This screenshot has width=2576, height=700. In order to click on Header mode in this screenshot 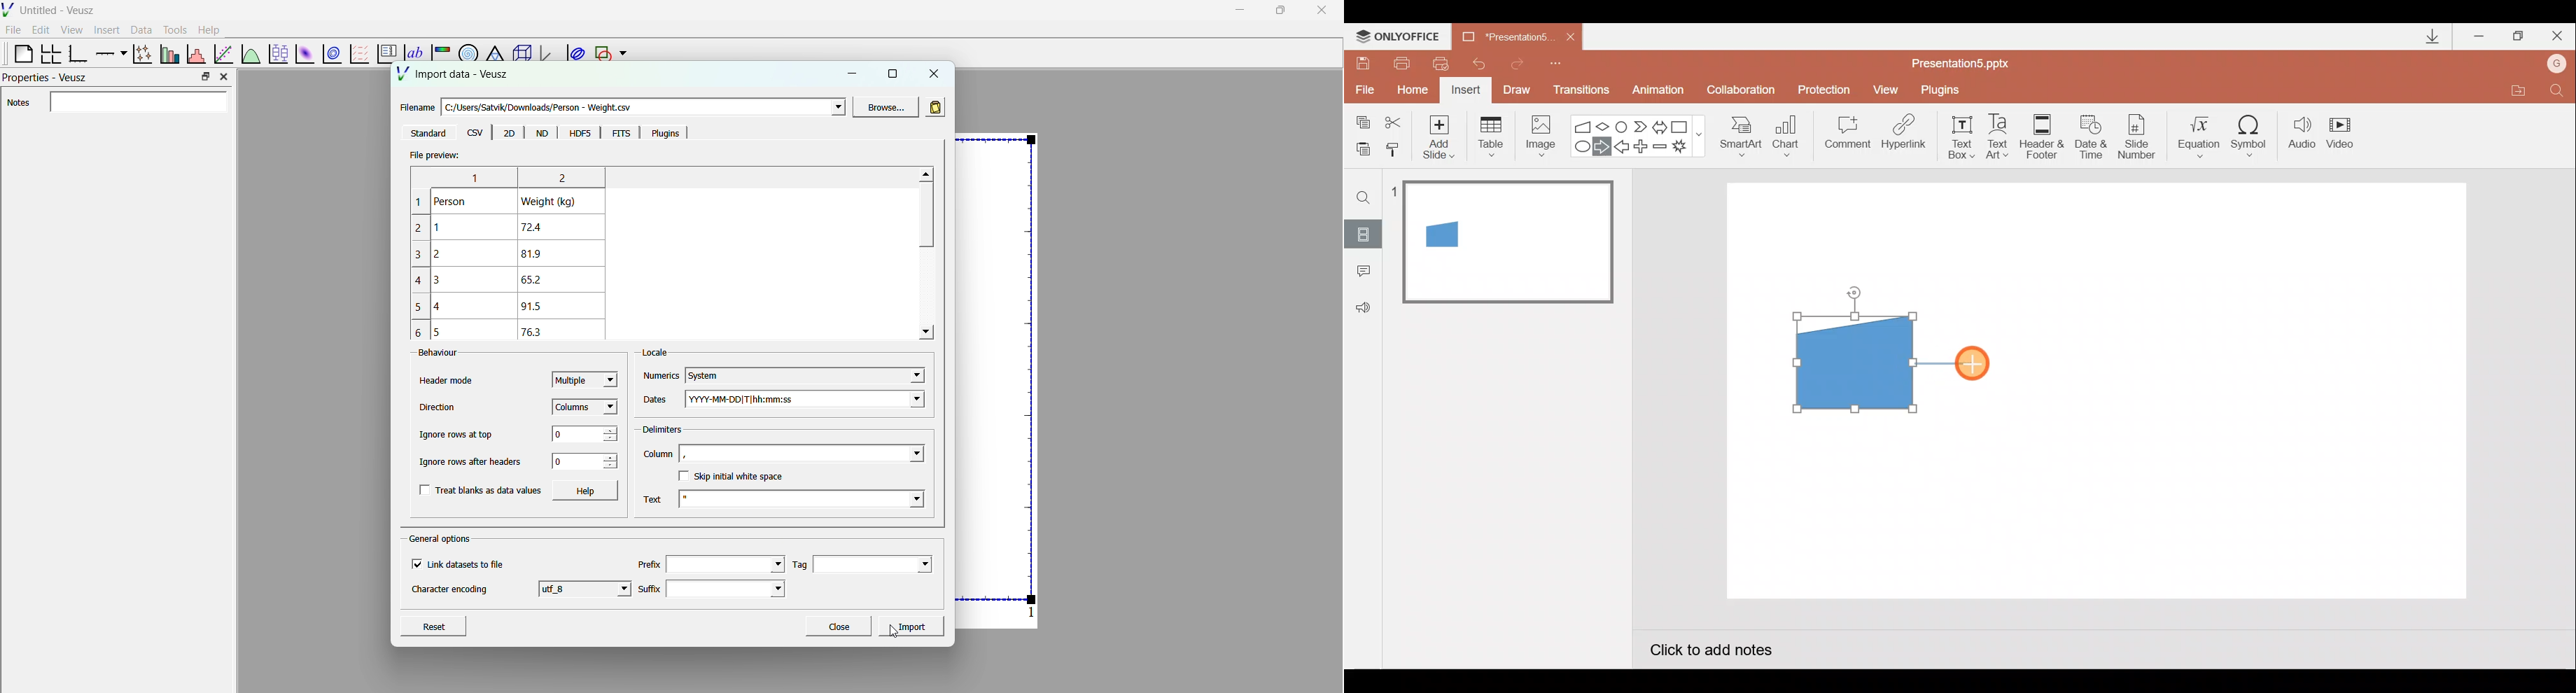, I will do `click(447, 381)`.